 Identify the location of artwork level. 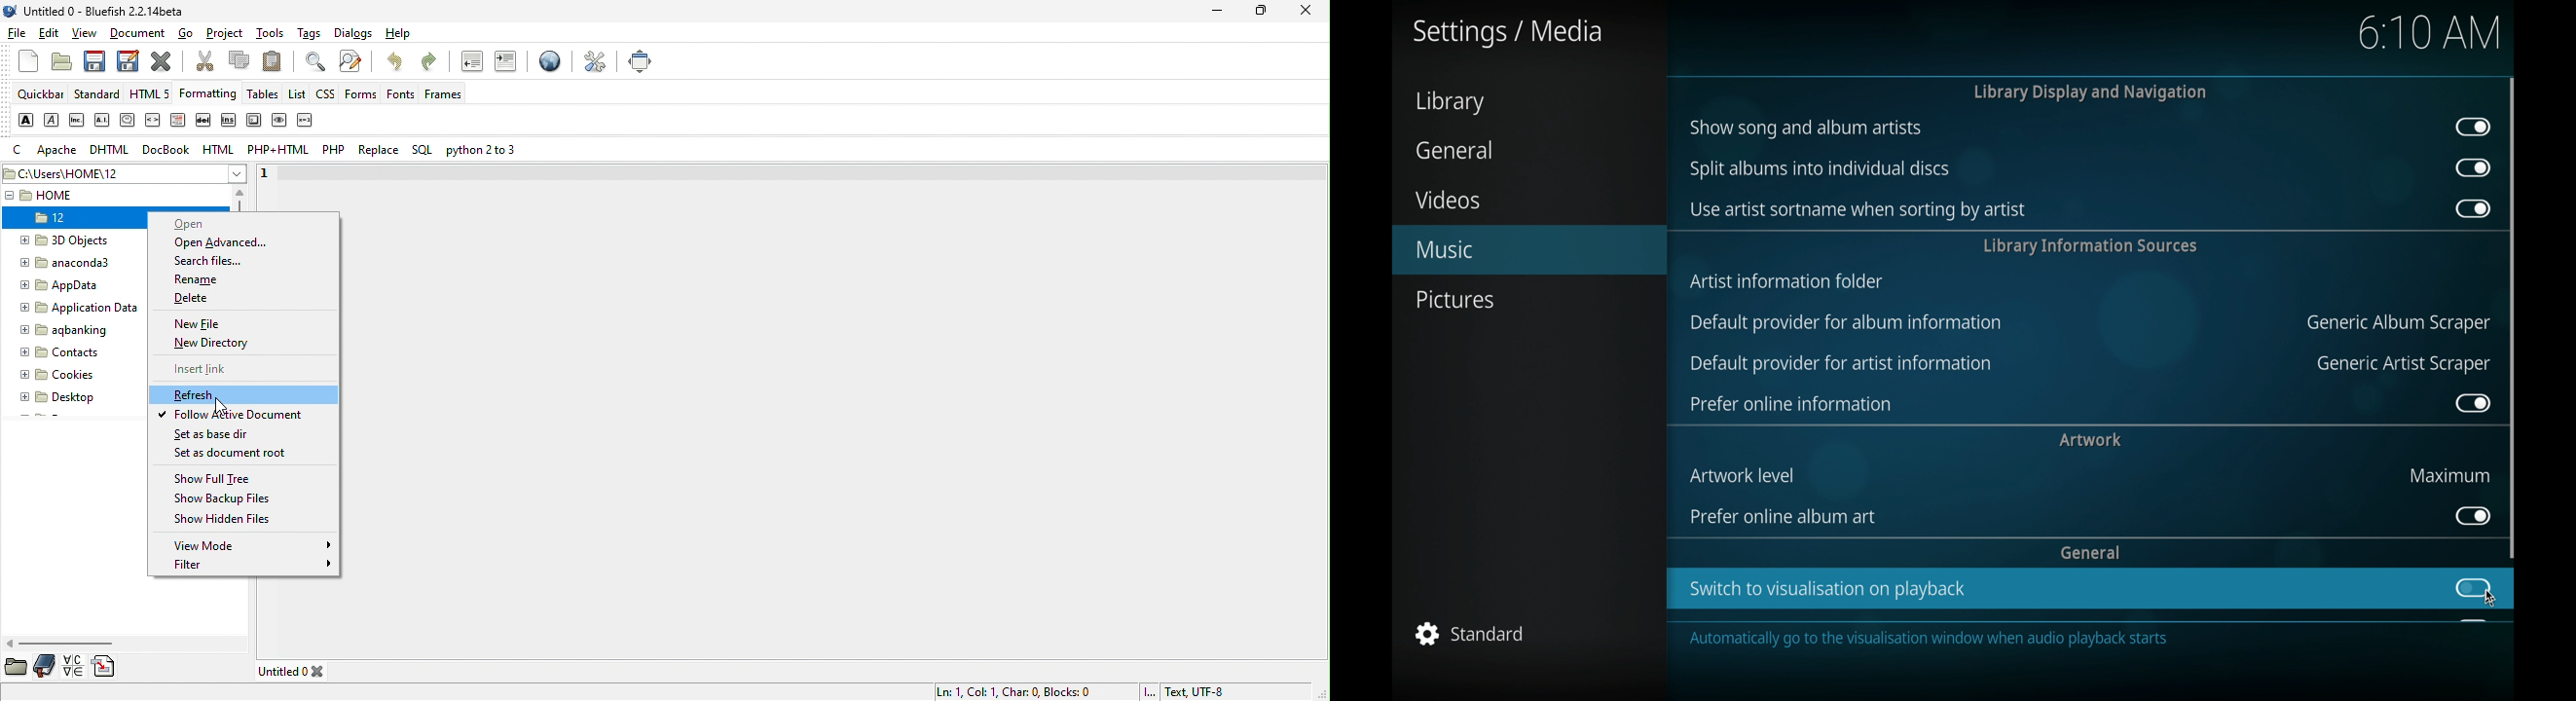
(1745, 475).